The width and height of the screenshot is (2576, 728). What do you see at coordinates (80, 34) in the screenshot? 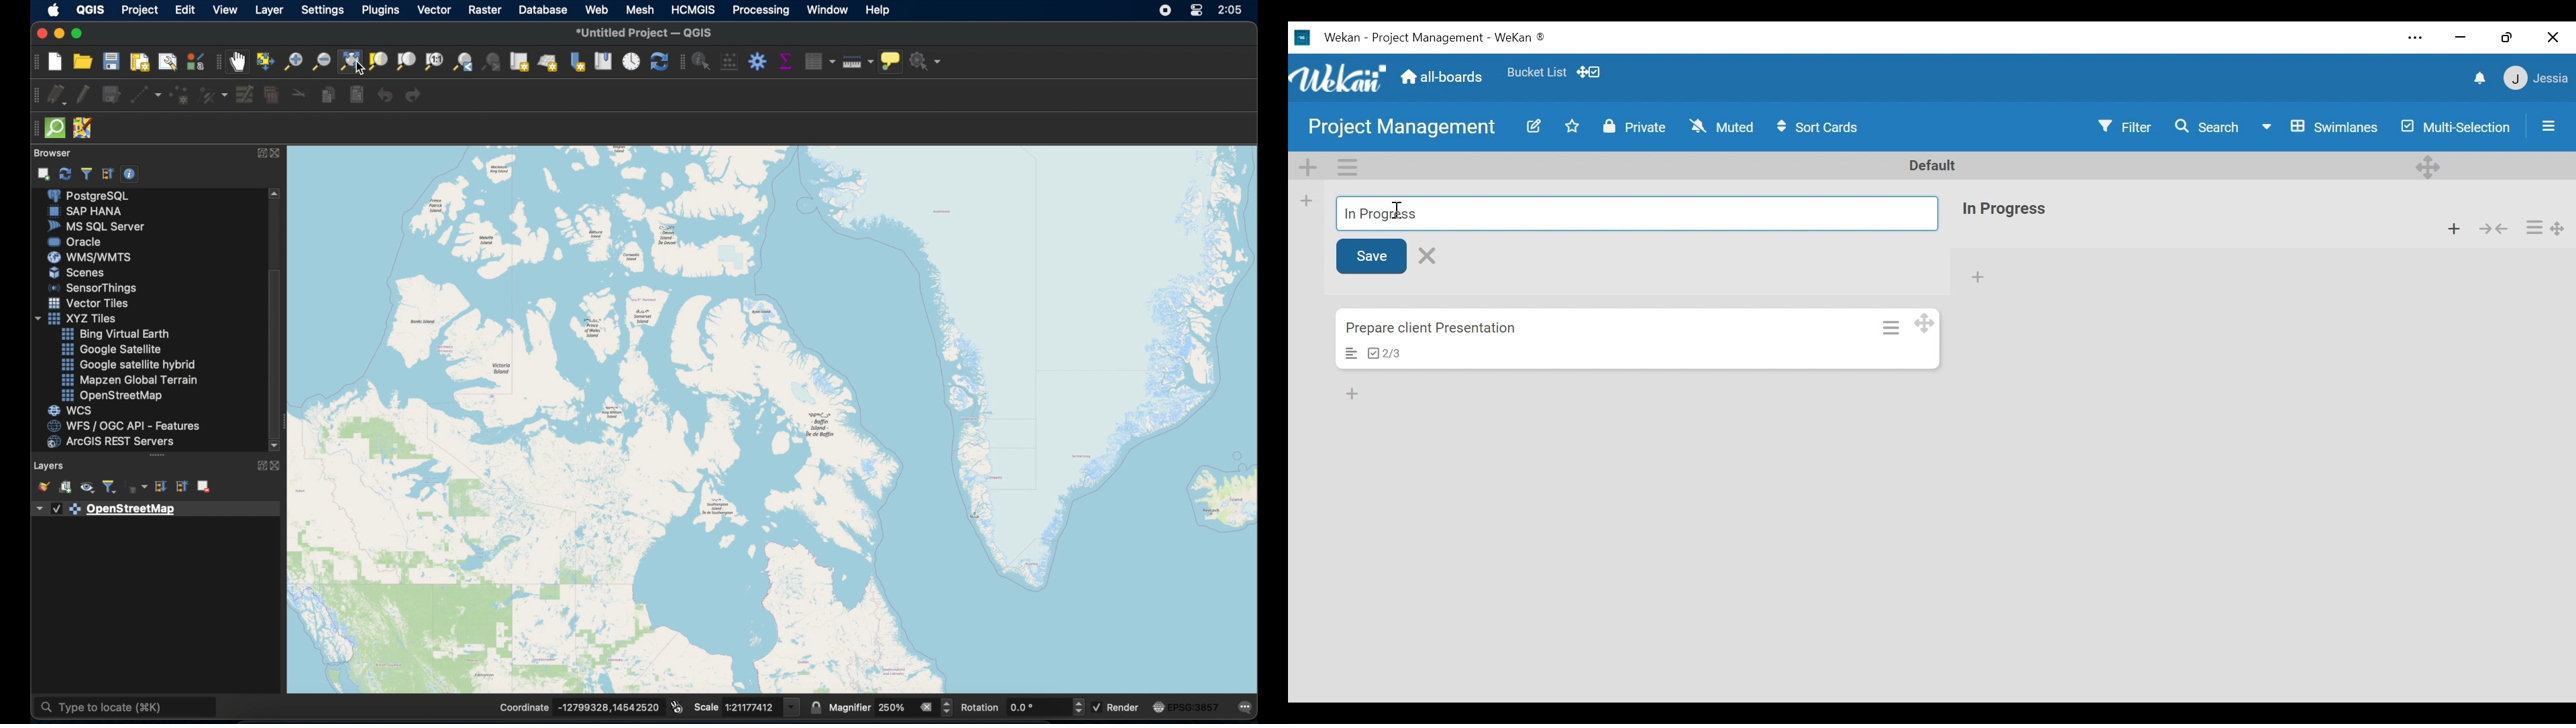
I see `maximize` at bounding box center [80, 34].